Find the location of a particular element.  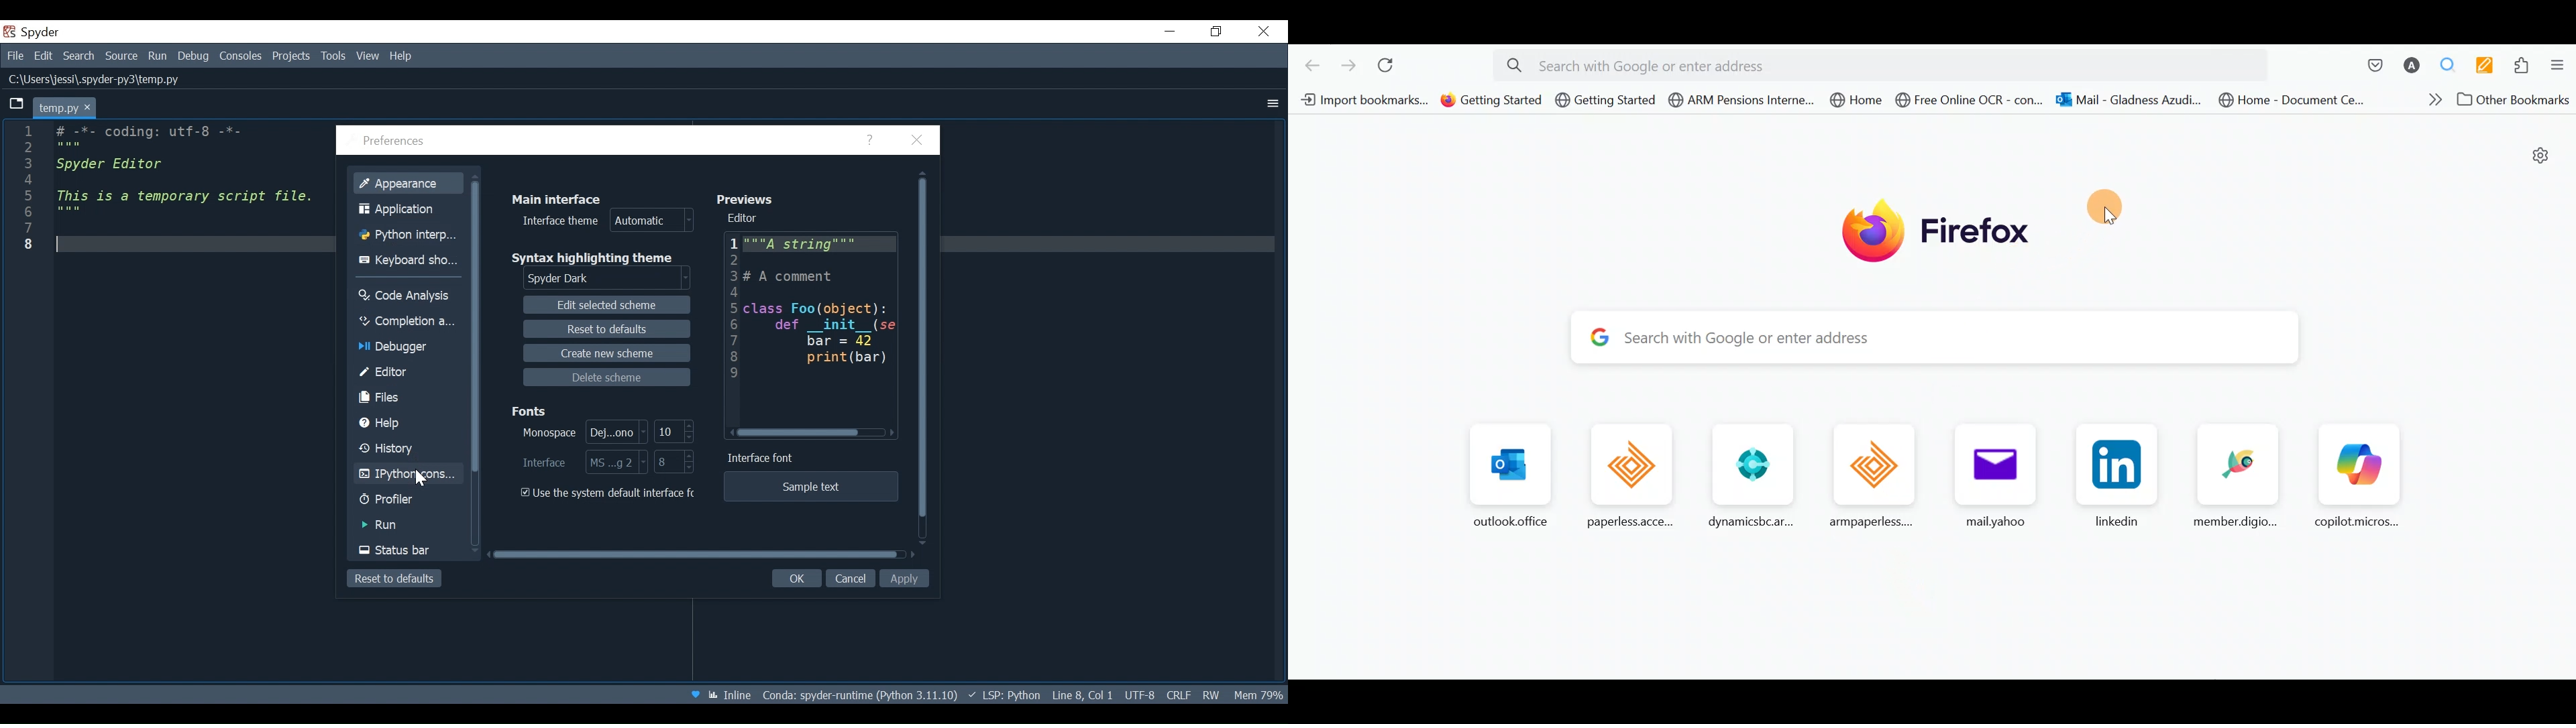

Help is located at coordinates (399, 423).